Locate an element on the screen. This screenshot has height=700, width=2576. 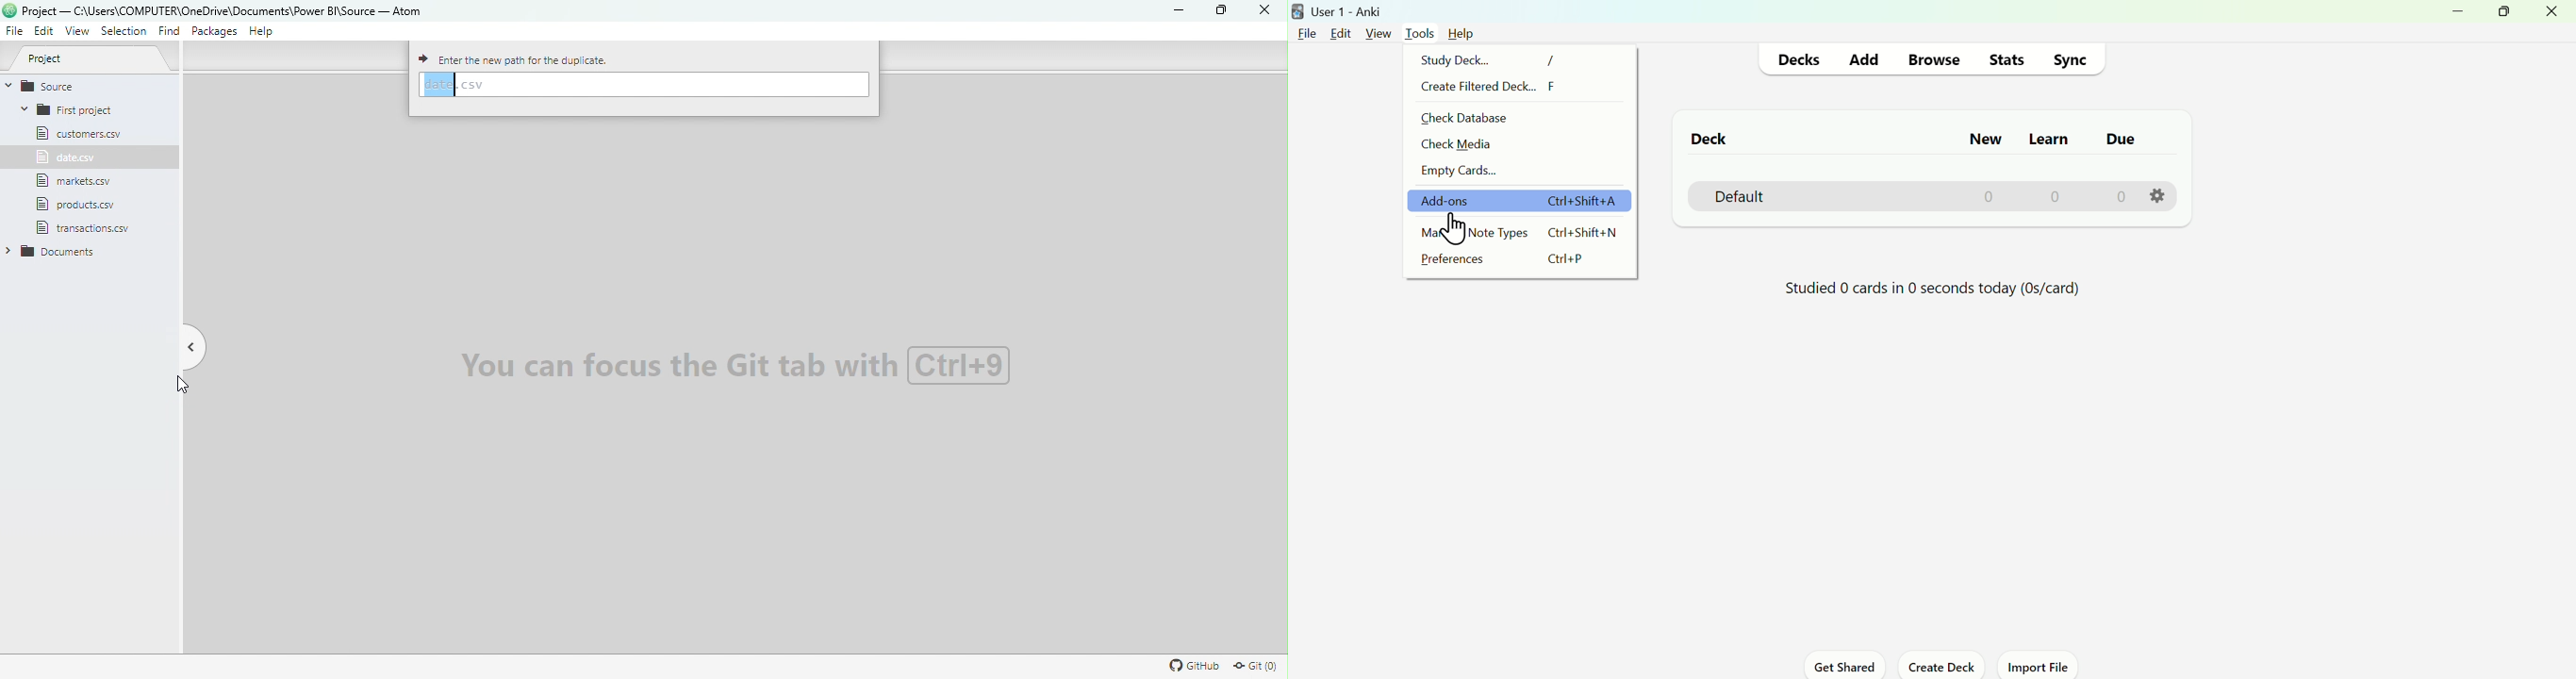
Minimize is located at coordinates (2464, 18).